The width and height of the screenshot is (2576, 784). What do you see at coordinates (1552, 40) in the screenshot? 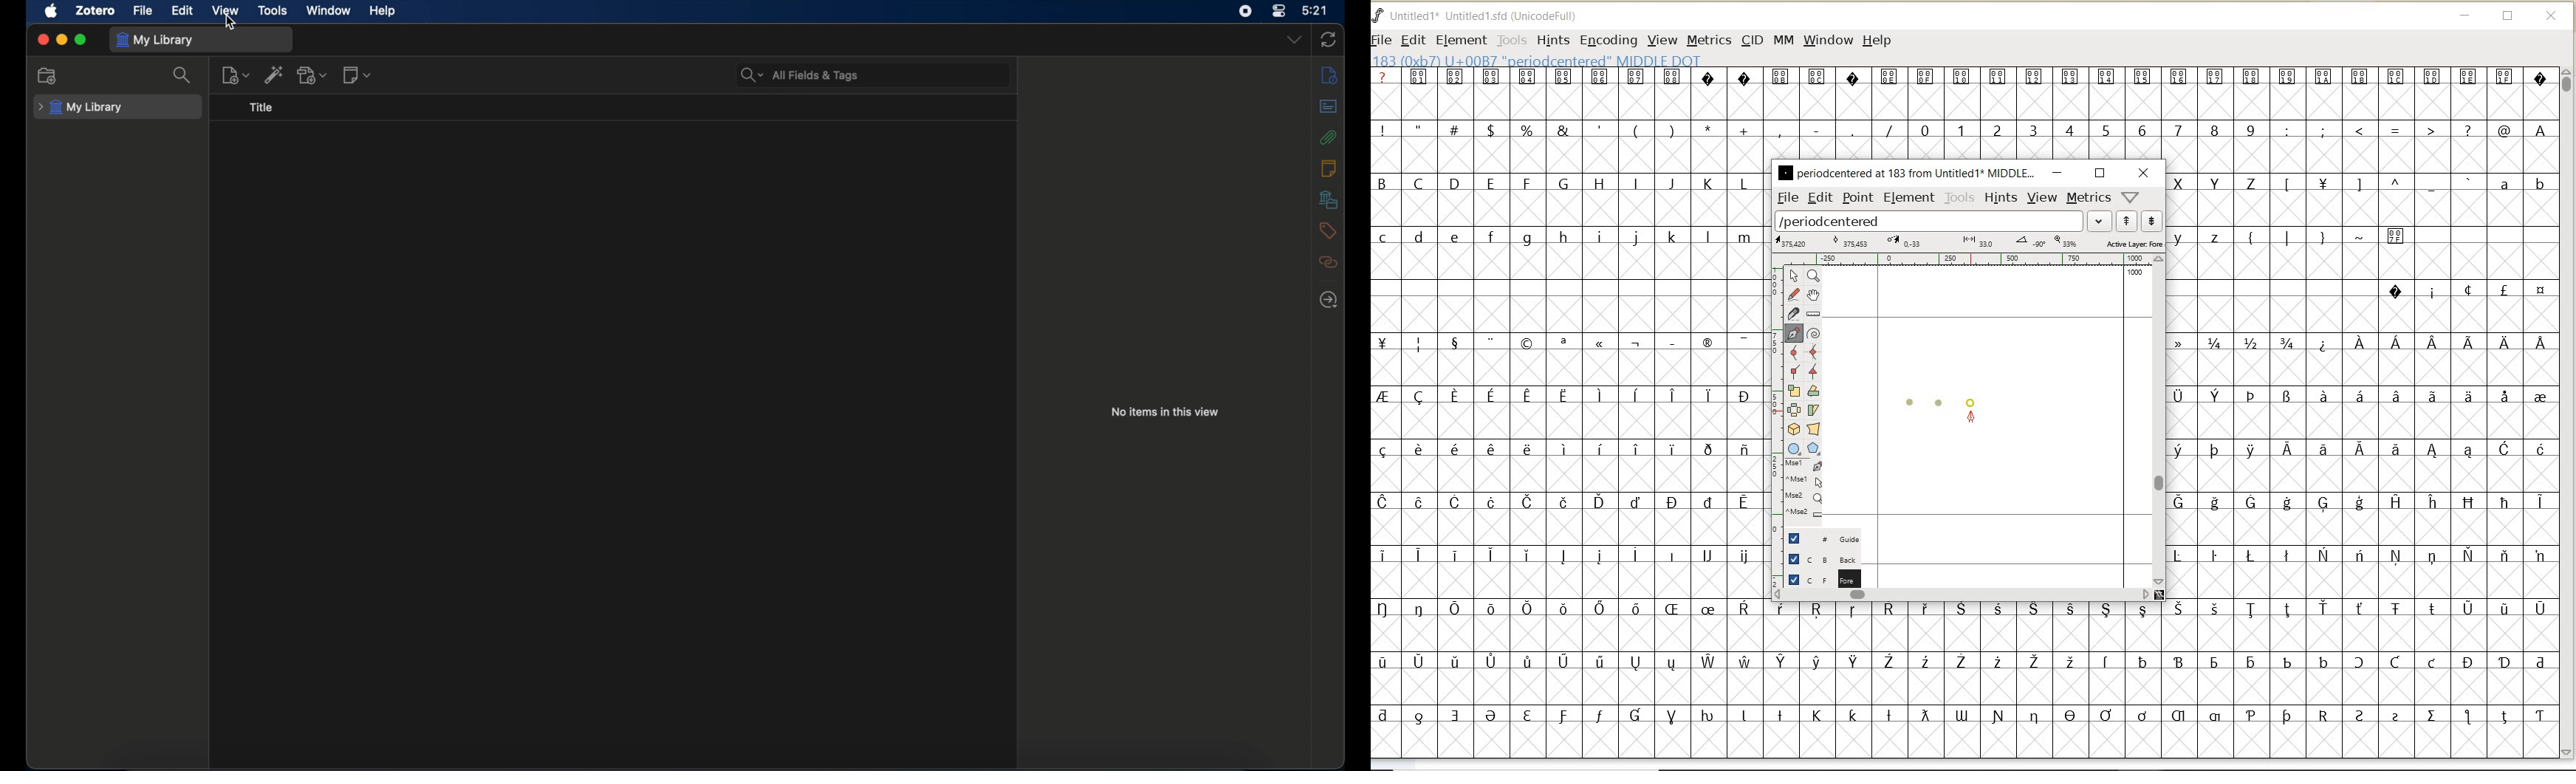
I see `HINTS` at bounding box center [1552, 40].